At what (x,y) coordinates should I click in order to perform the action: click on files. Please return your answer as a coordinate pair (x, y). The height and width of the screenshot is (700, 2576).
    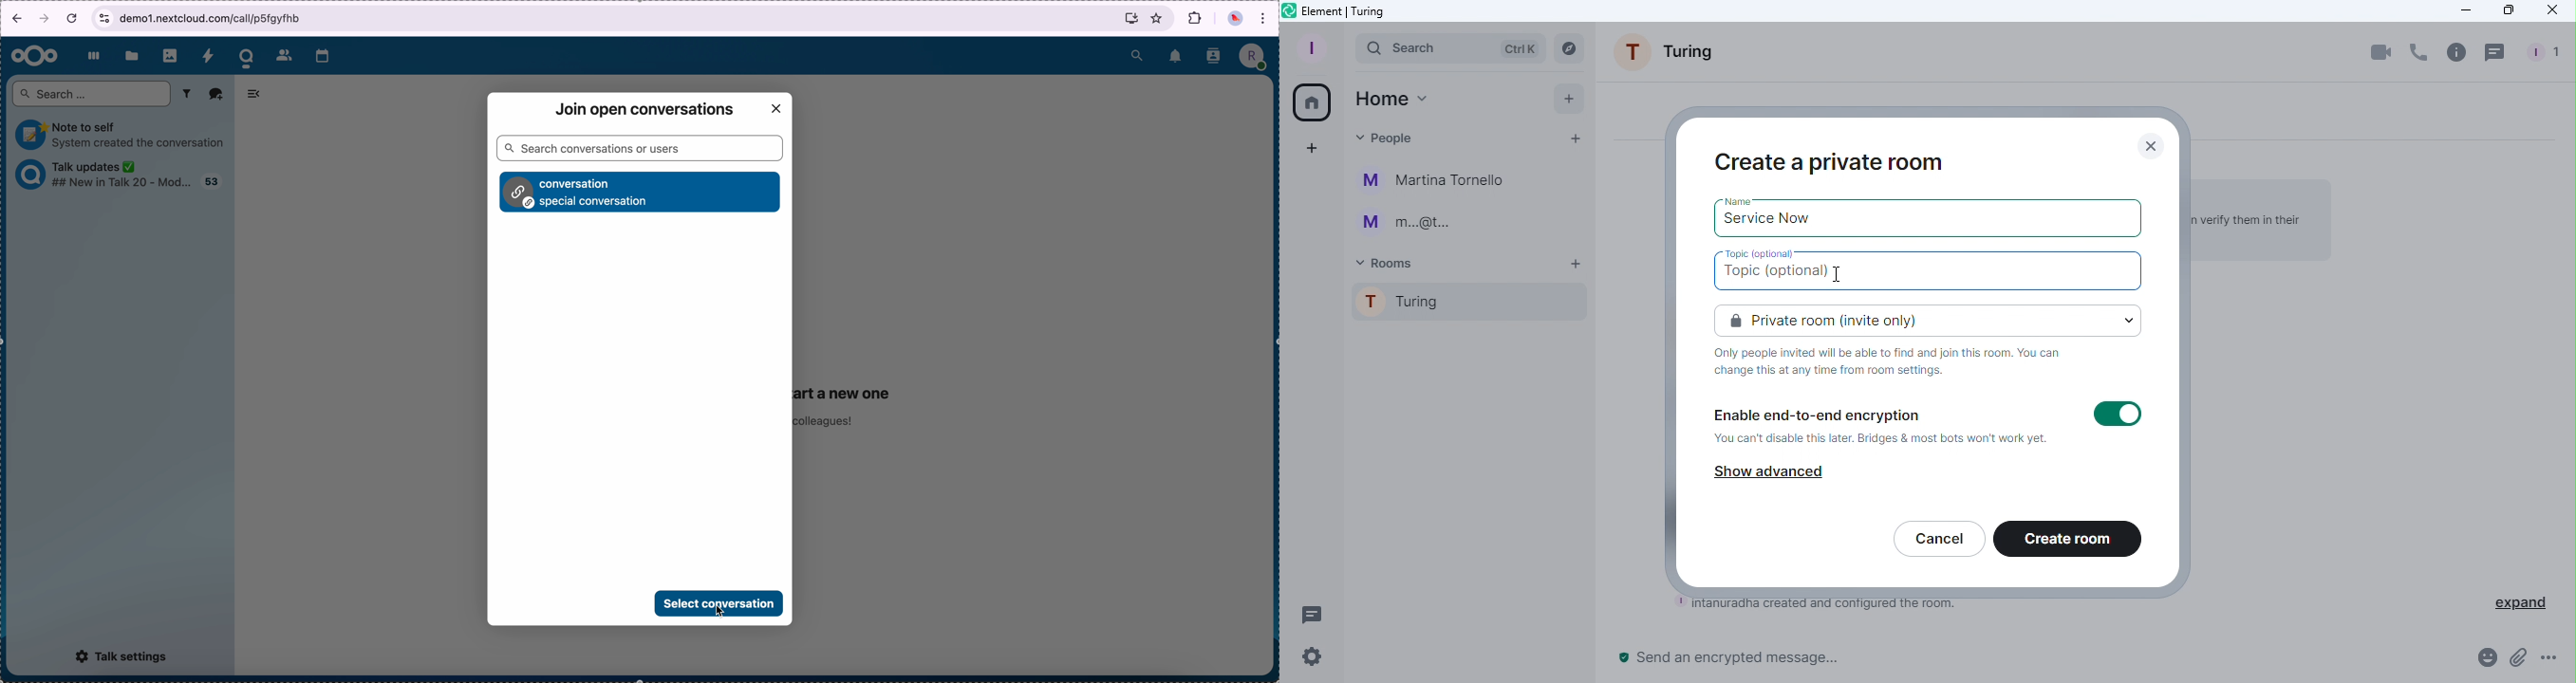
    Looking at the image, I should click on (133, 54).